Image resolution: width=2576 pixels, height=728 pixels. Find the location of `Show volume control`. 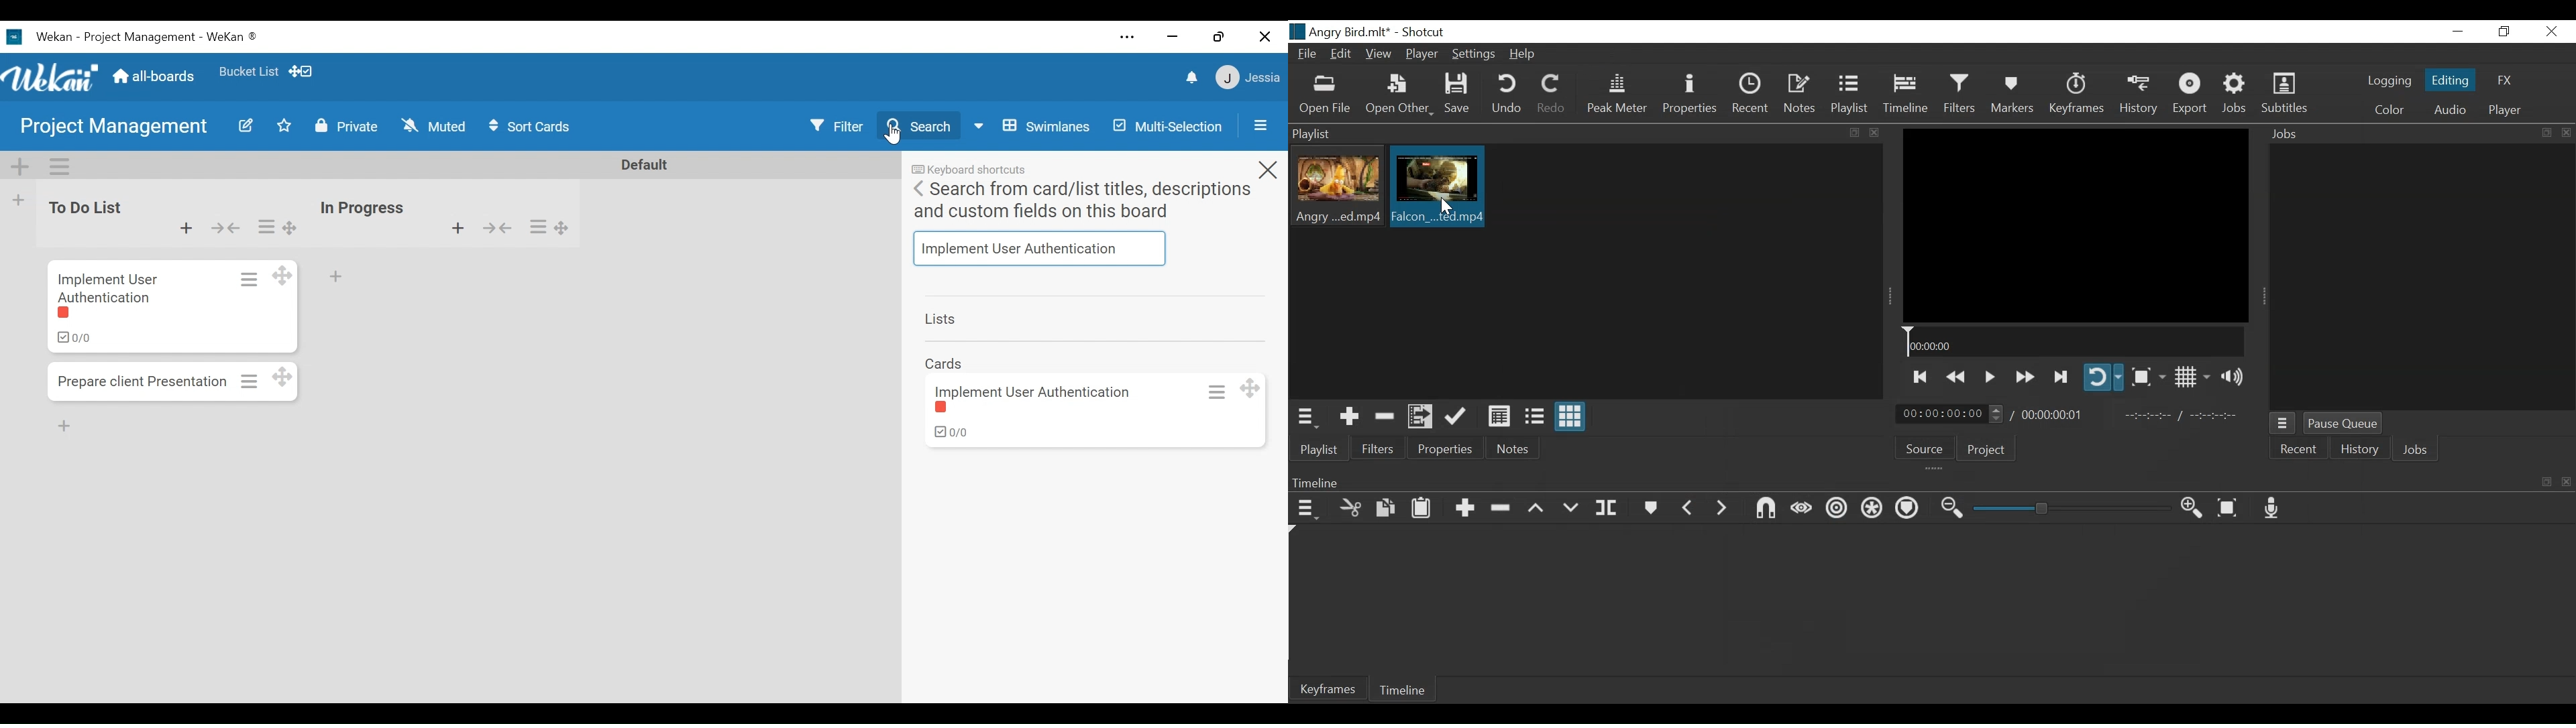

Show volume control is located at coordinates (2237, 377).